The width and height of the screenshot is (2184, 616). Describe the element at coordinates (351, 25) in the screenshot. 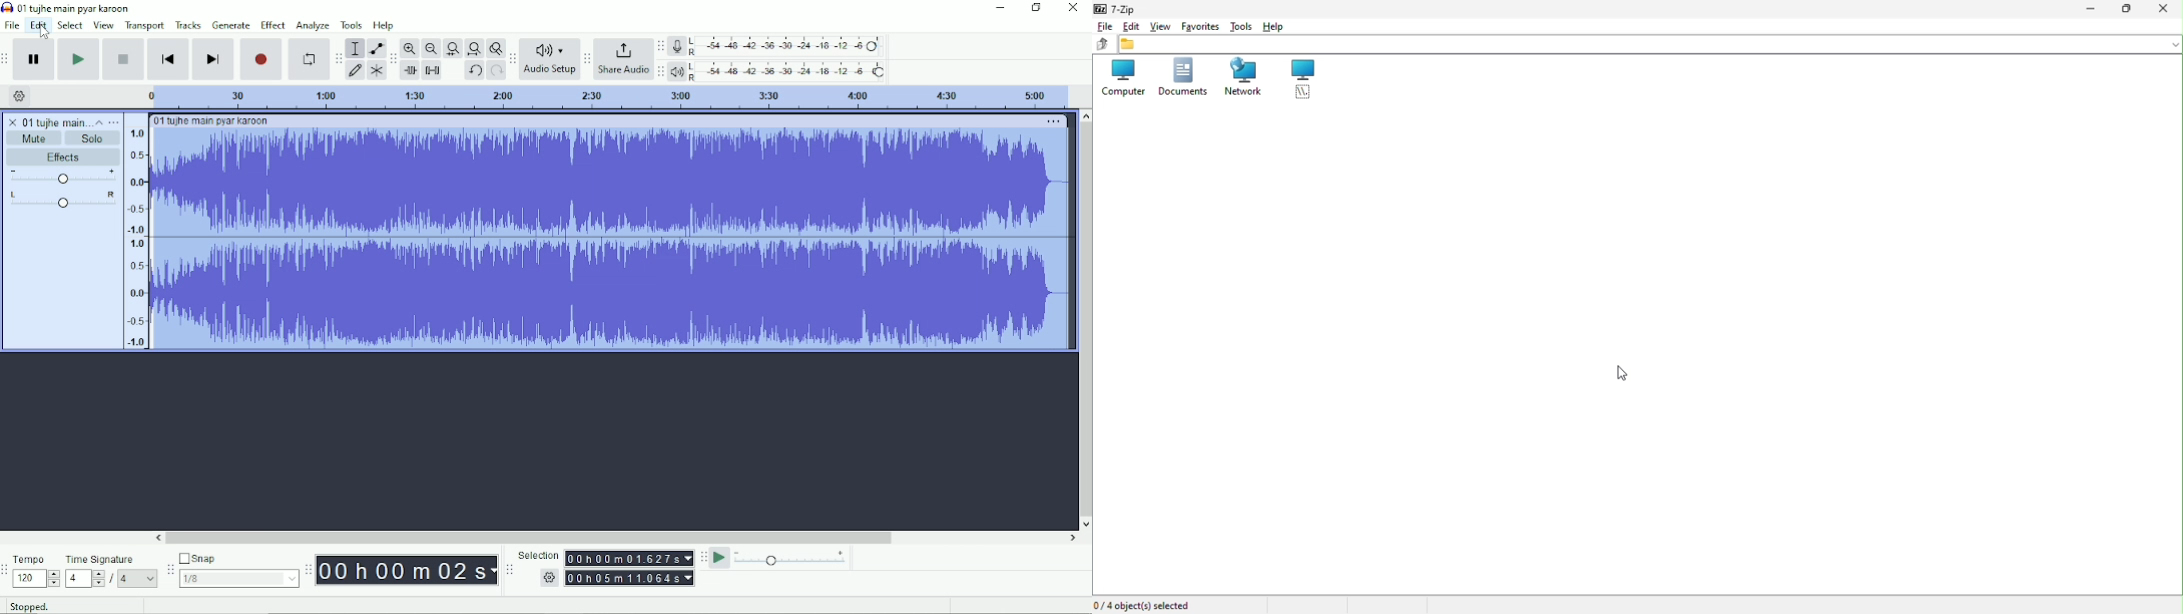

I see `Tools` at that location.